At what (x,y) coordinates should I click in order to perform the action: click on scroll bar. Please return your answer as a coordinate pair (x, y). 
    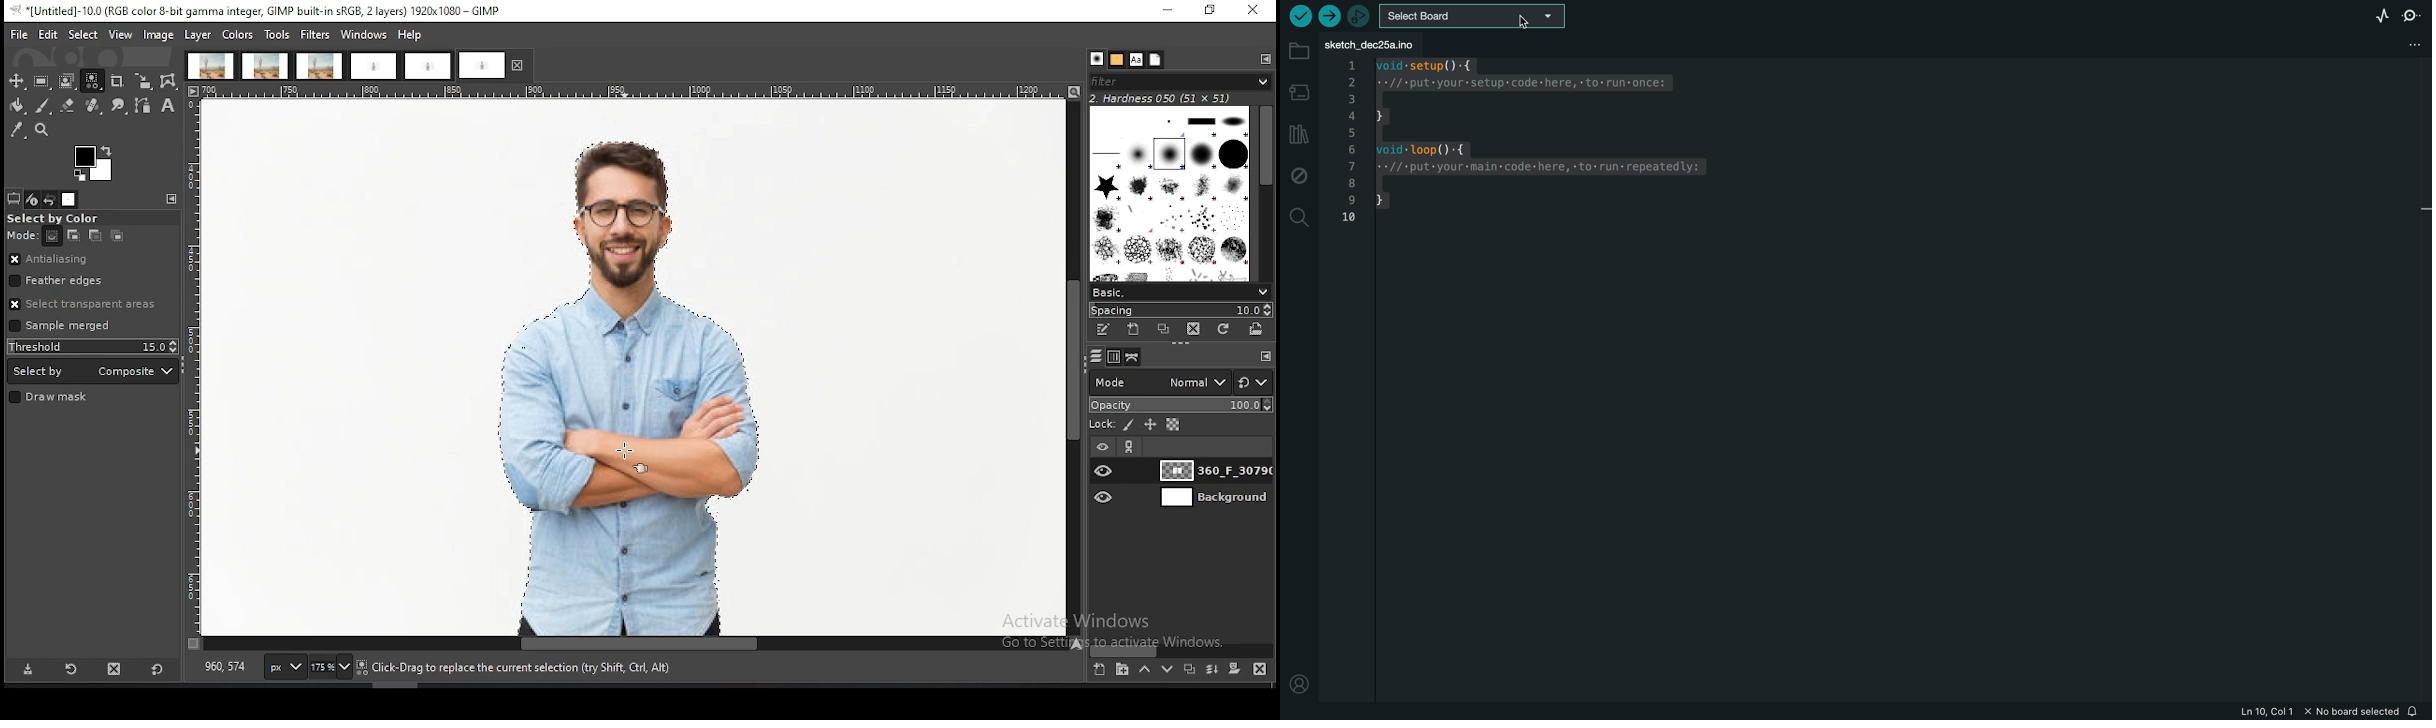
    Looking at the image, I should click on (1074, 368).